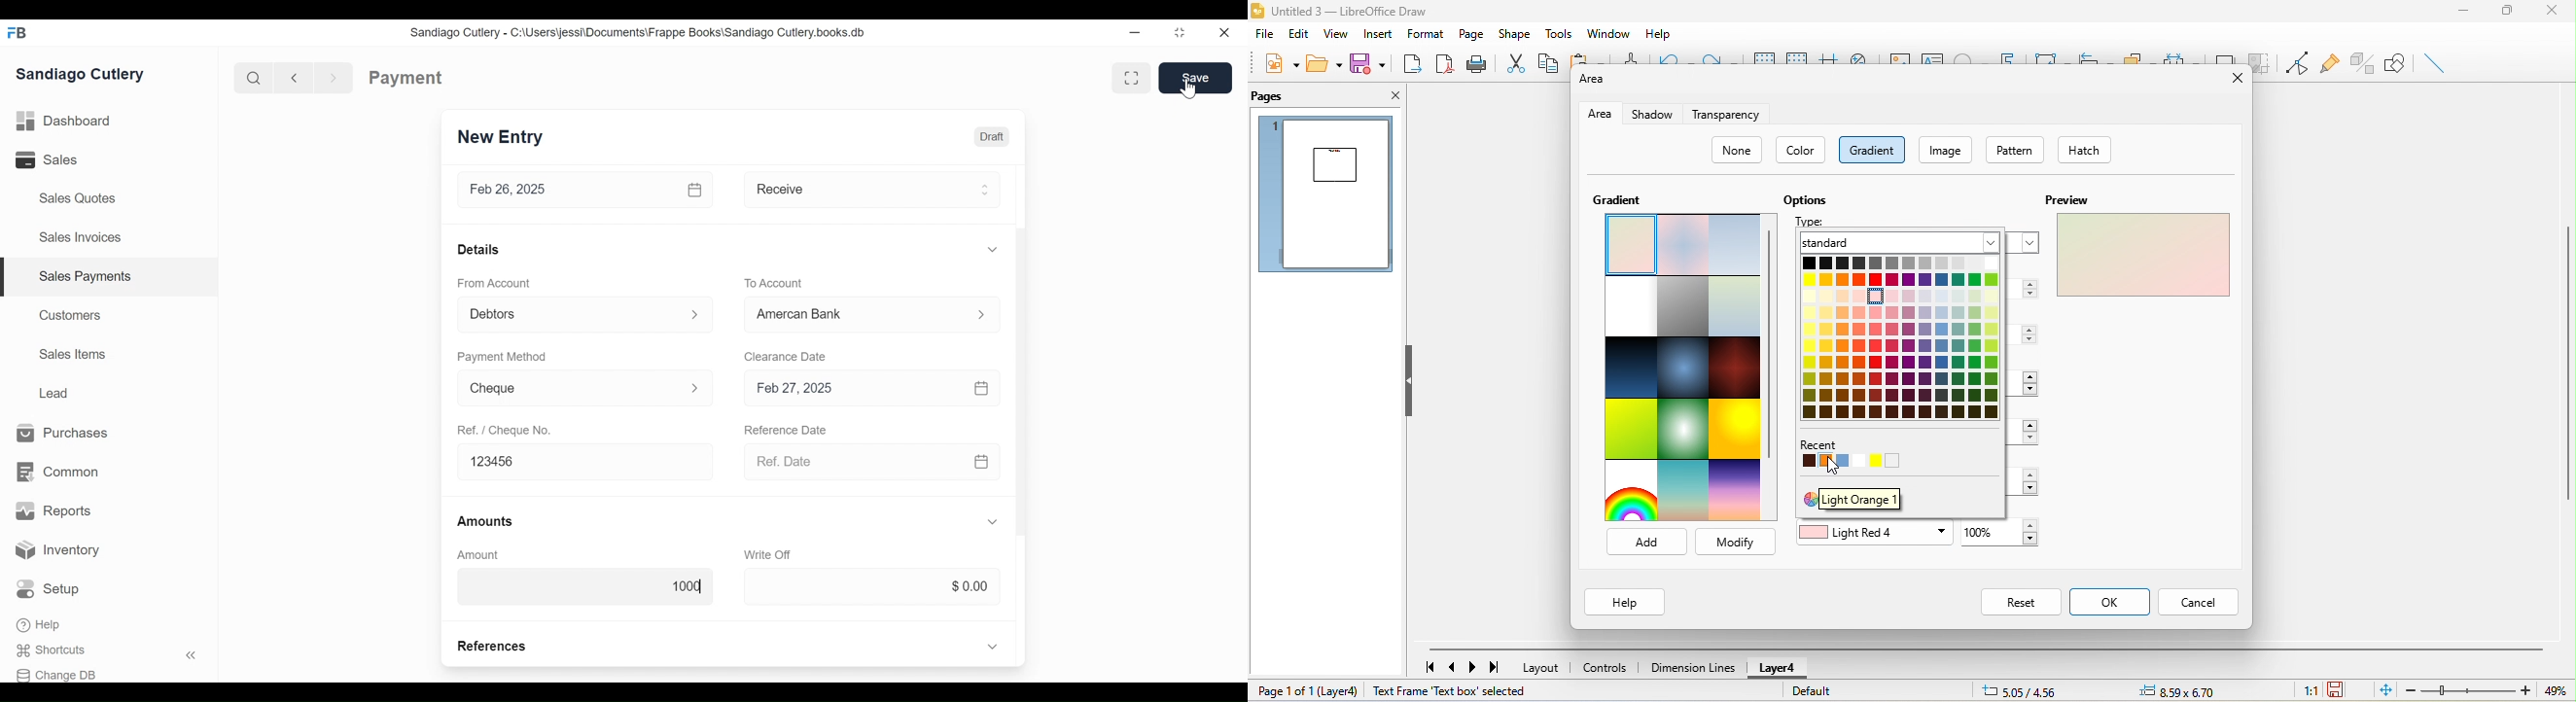 This screenshot has height=728, width=2576. Describe the element at coordinates (993, 645) in the screenshot. I see `Expand` at that location.